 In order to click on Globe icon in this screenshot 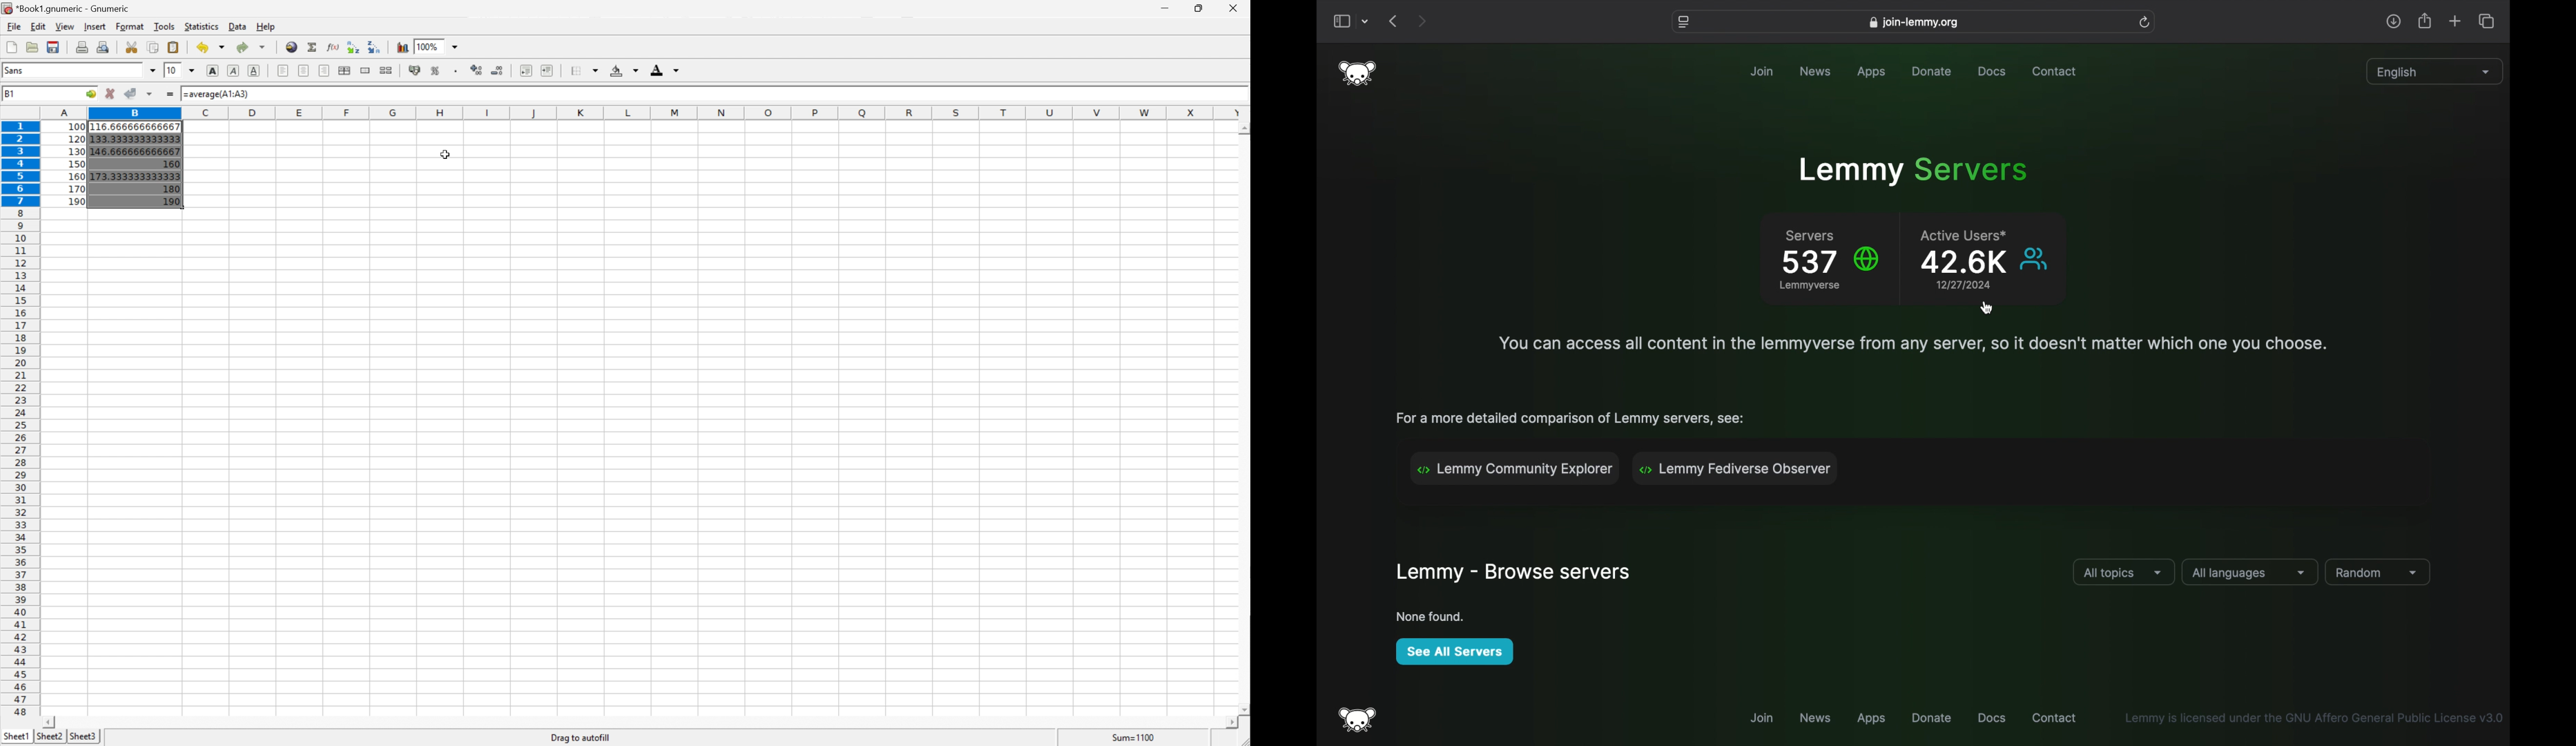, I will do `click(1868, 258)`.